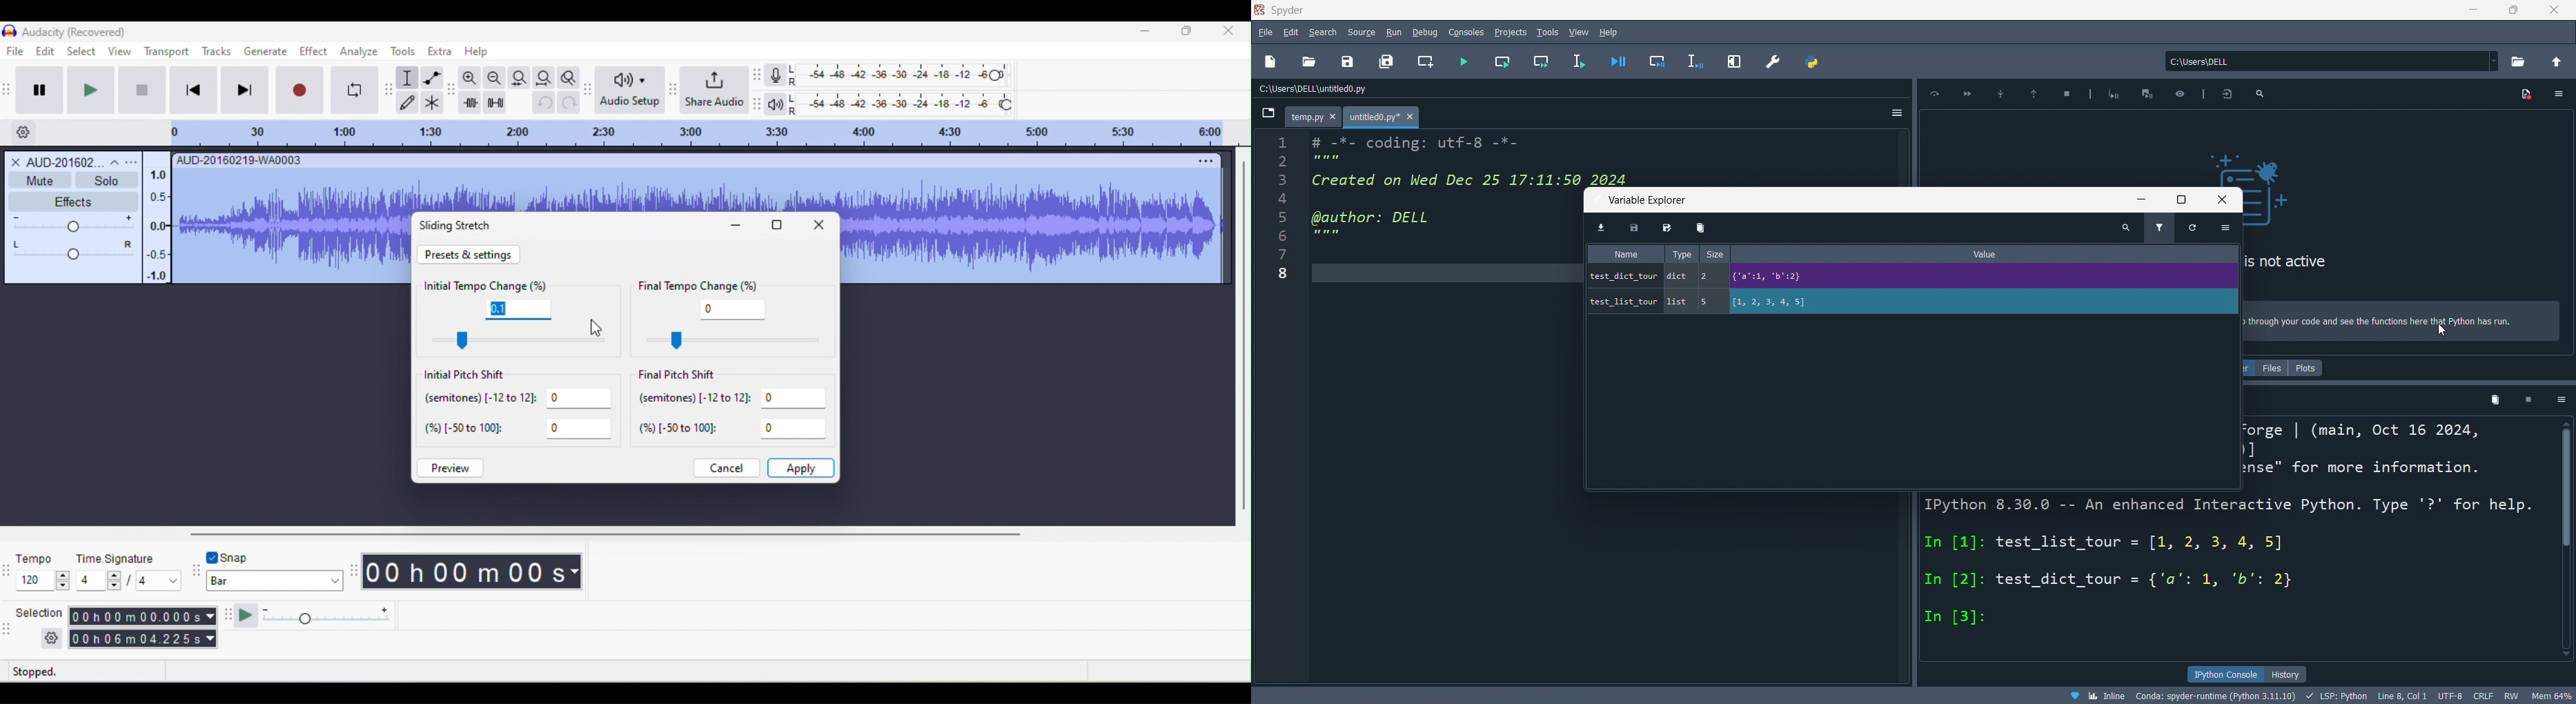 The image size is (2576, 728). Describe the element at coordinates (2223, 95) in the screenshot. I see `icon` at that location.